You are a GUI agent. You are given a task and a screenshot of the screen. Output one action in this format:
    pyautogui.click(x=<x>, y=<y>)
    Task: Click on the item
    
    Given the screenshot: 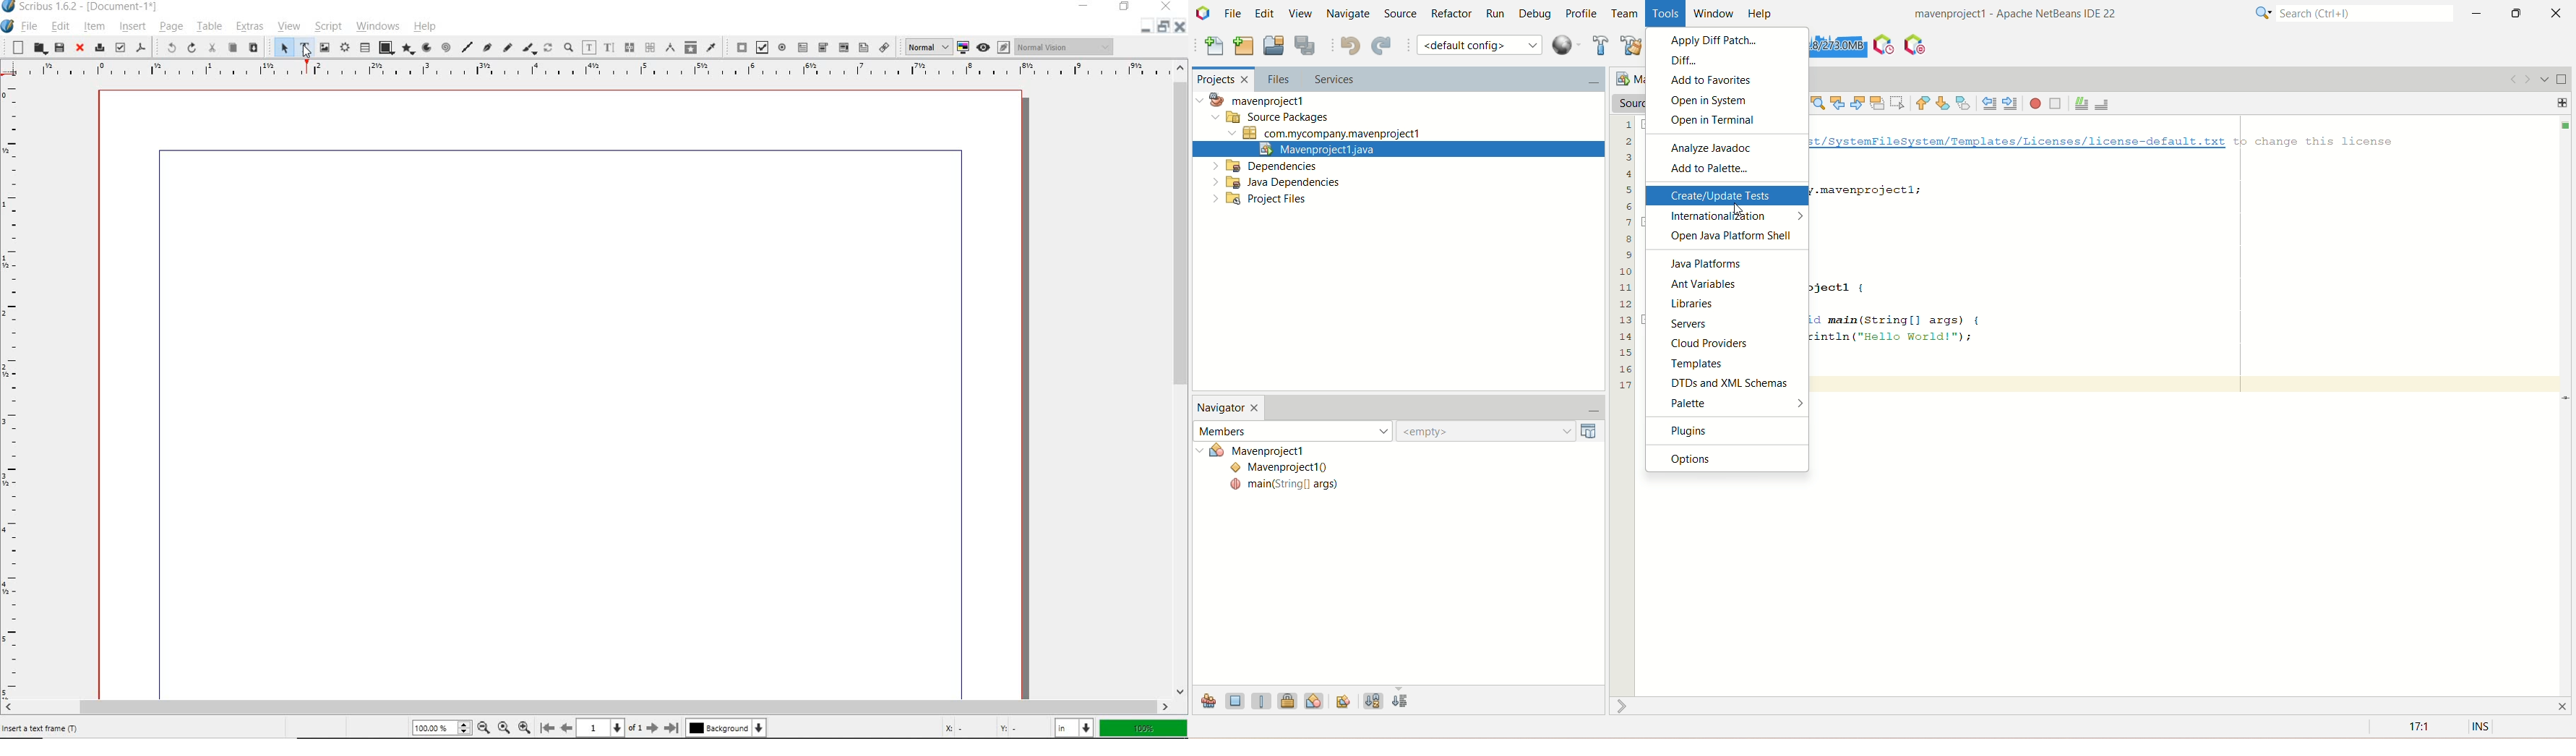 What is the action you would take?
    pyautogui.click(x=96, y=28)
    